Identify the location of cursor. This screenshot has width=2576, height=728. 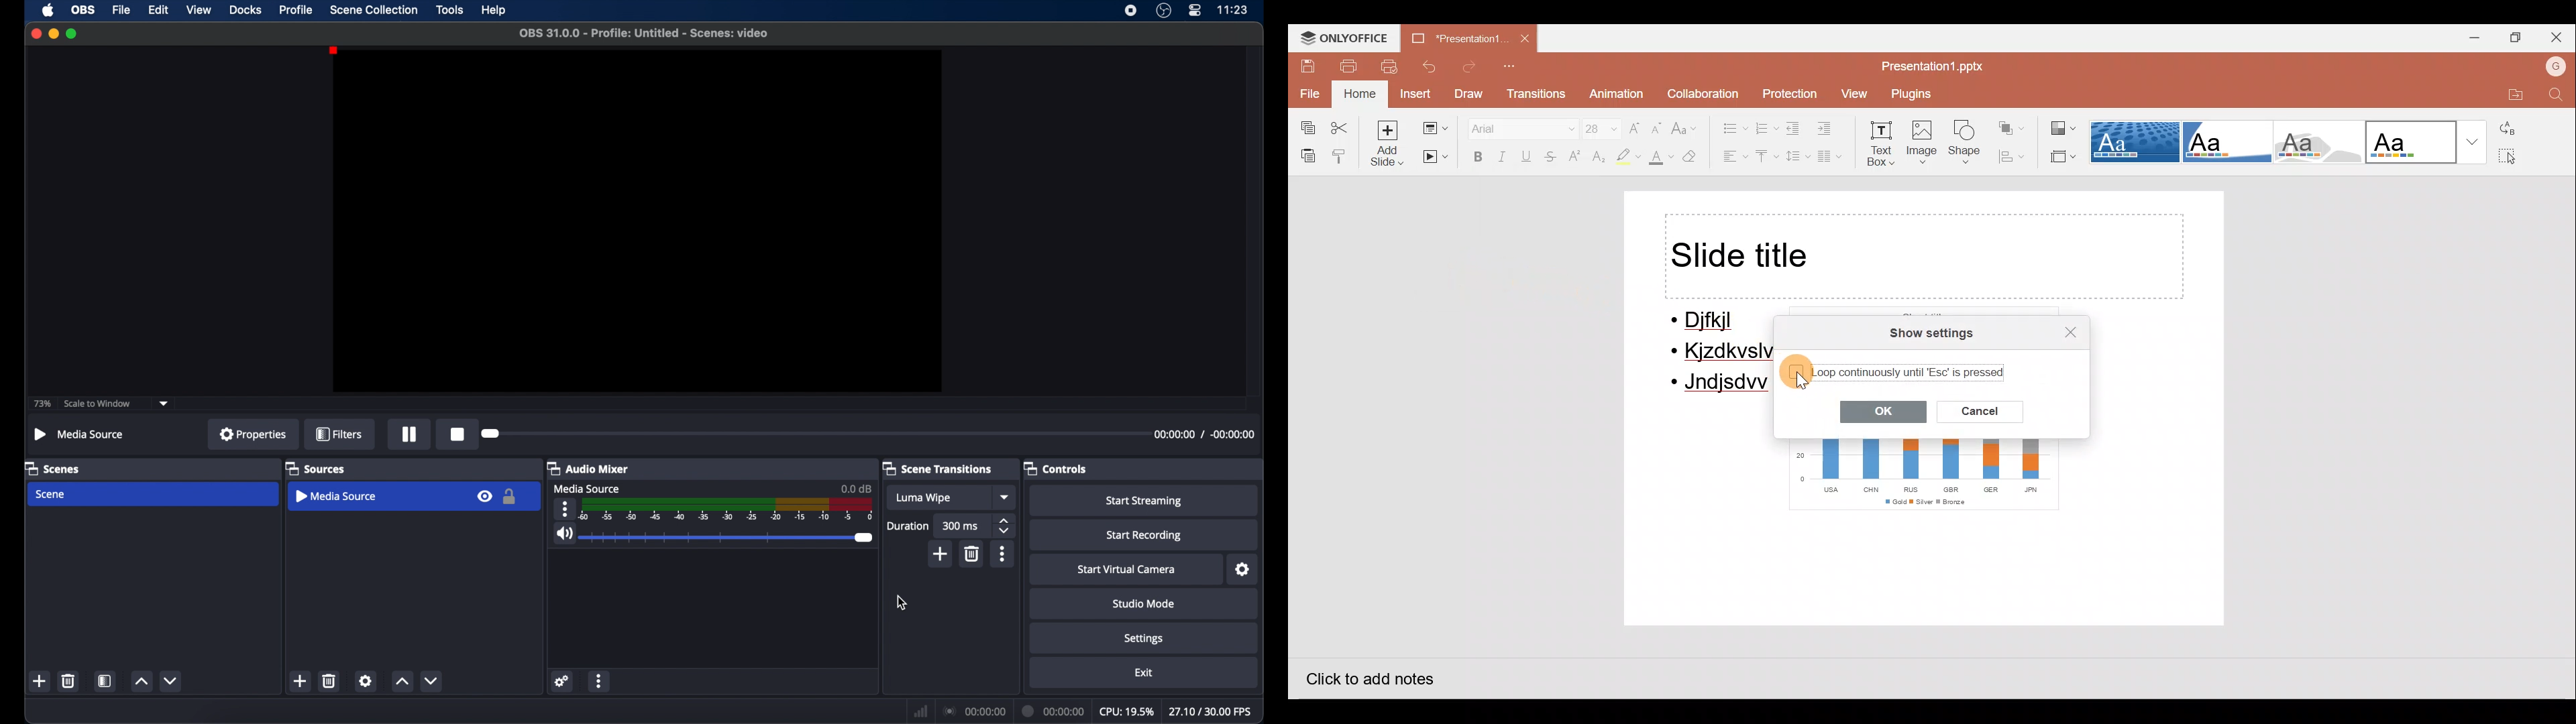
(902, 603).